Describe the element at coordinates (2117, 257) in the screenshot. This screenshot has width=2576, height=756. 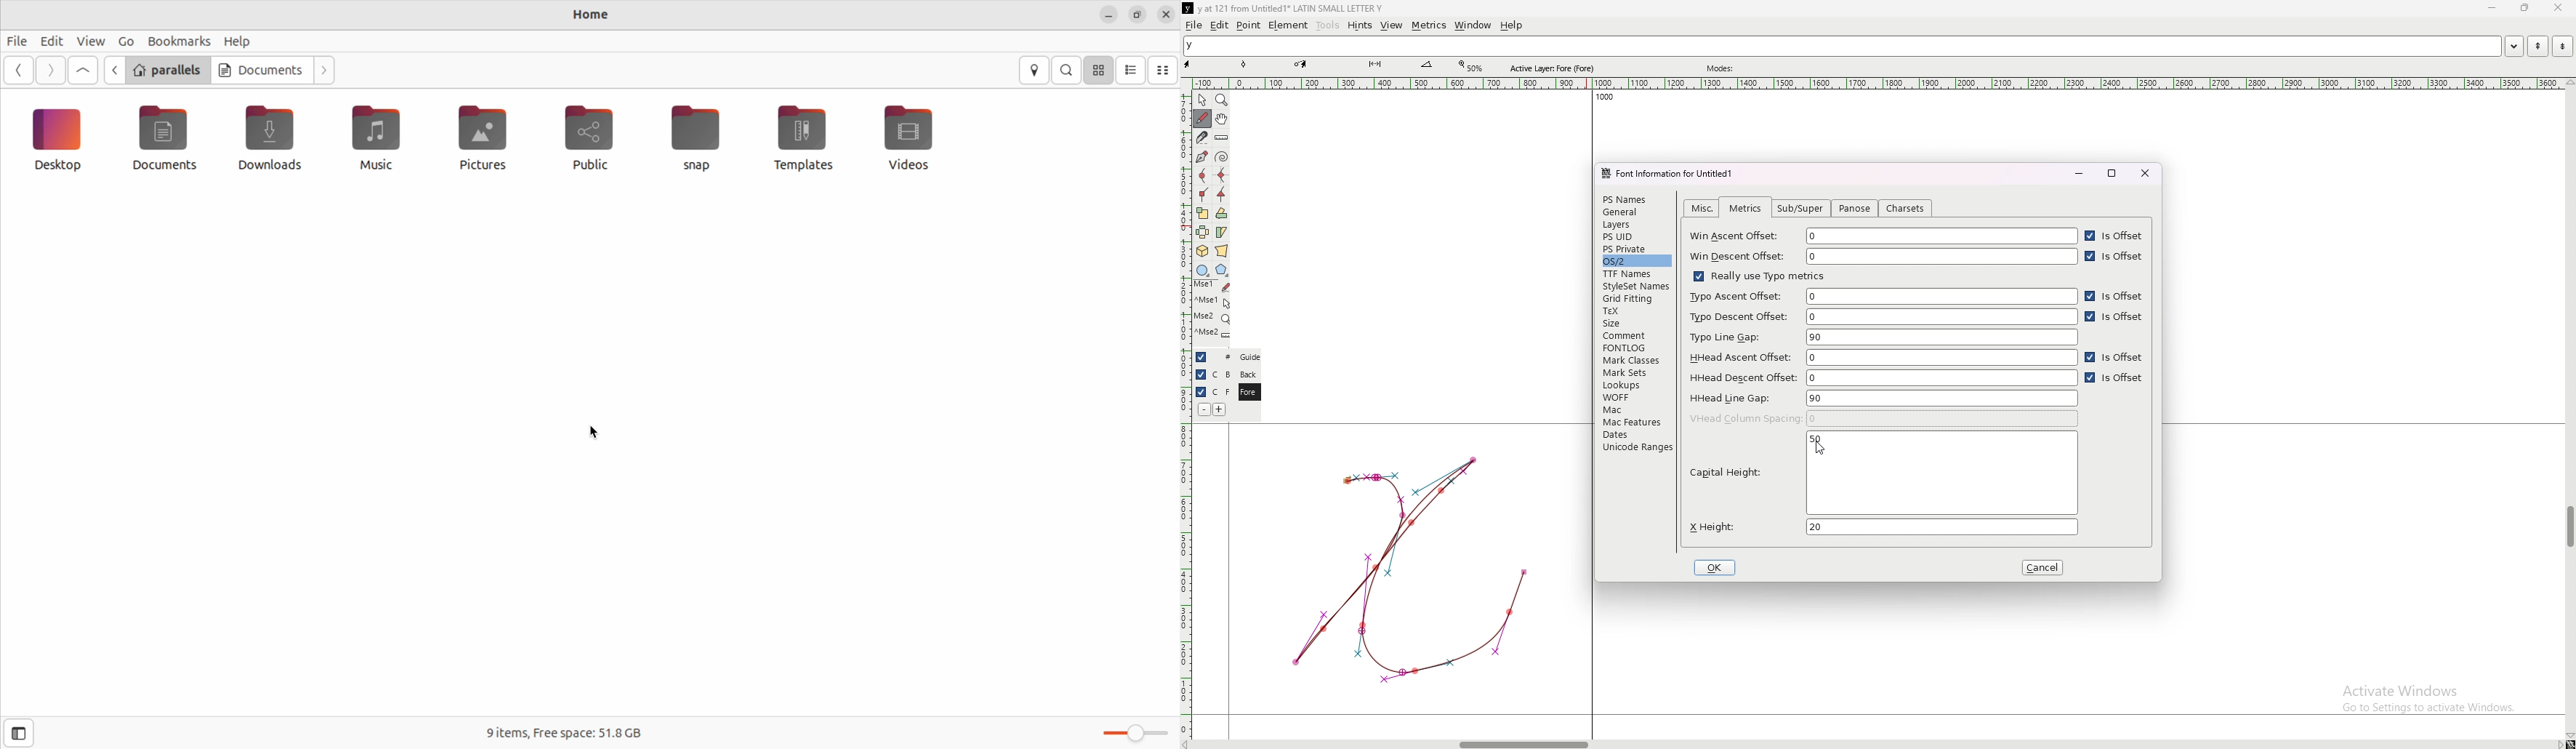
I see `is offset` at that location.